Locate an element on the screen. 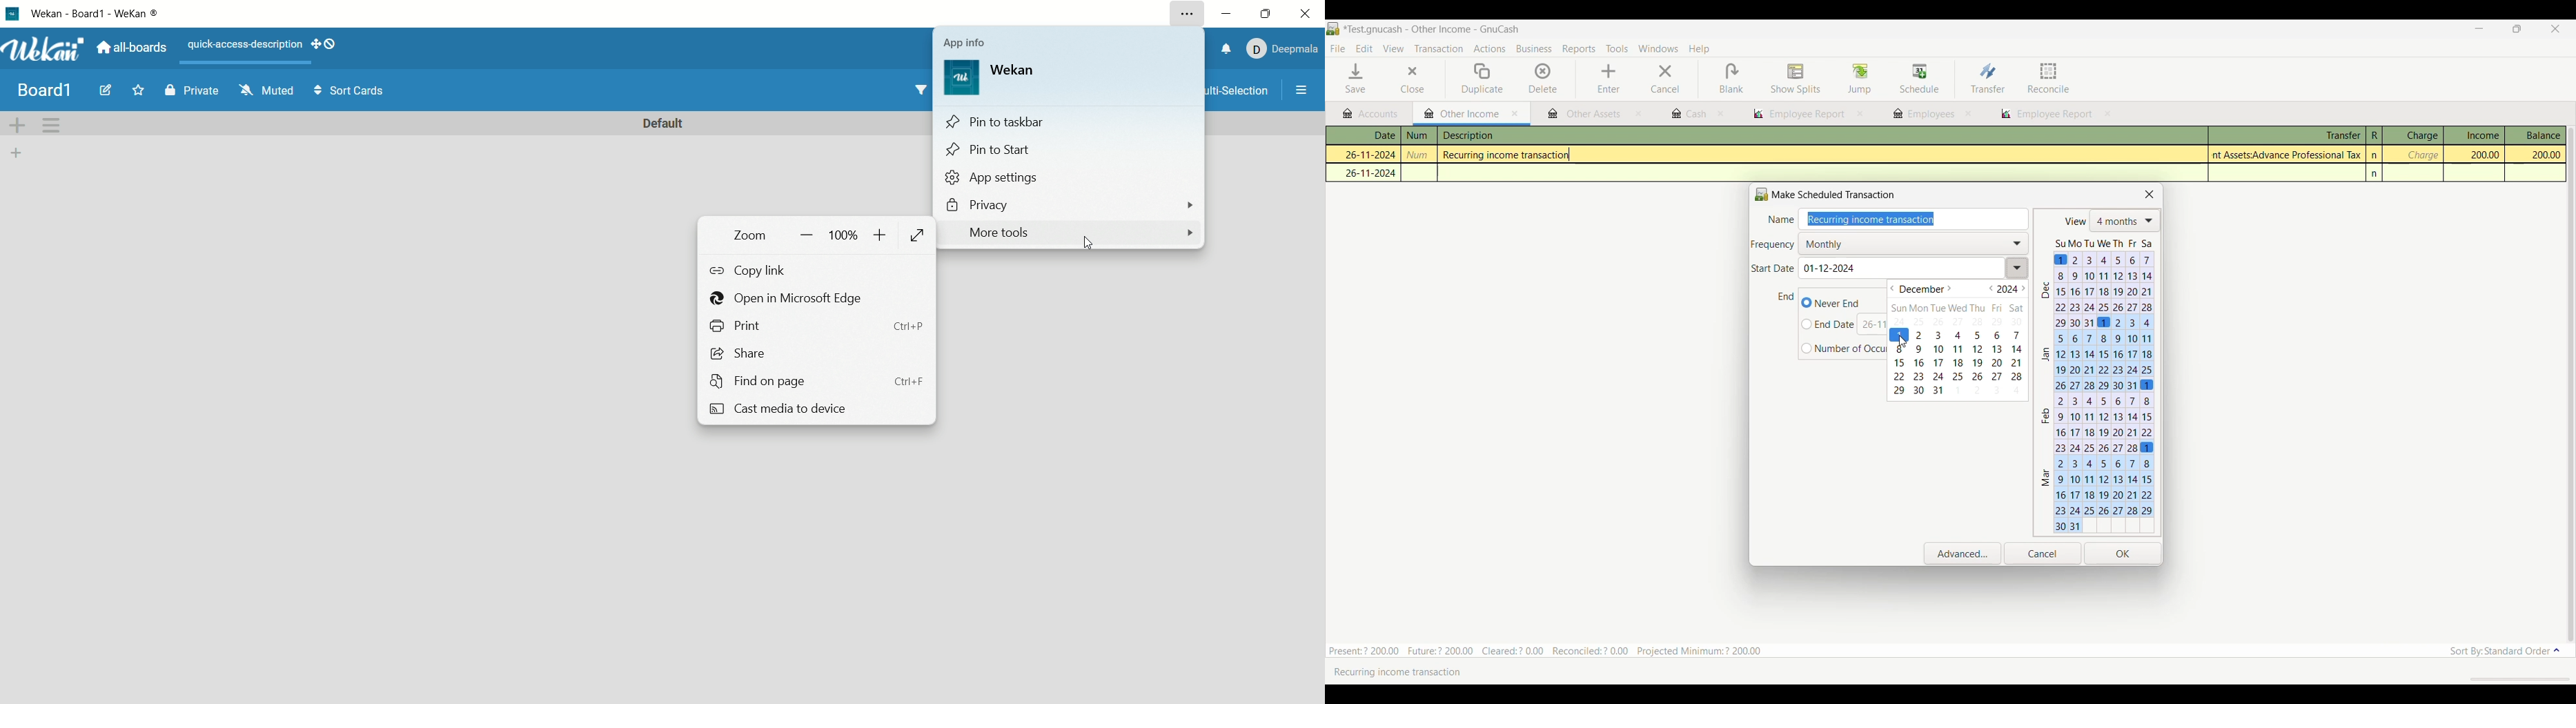  Close is located at coordinates (1403, 80).